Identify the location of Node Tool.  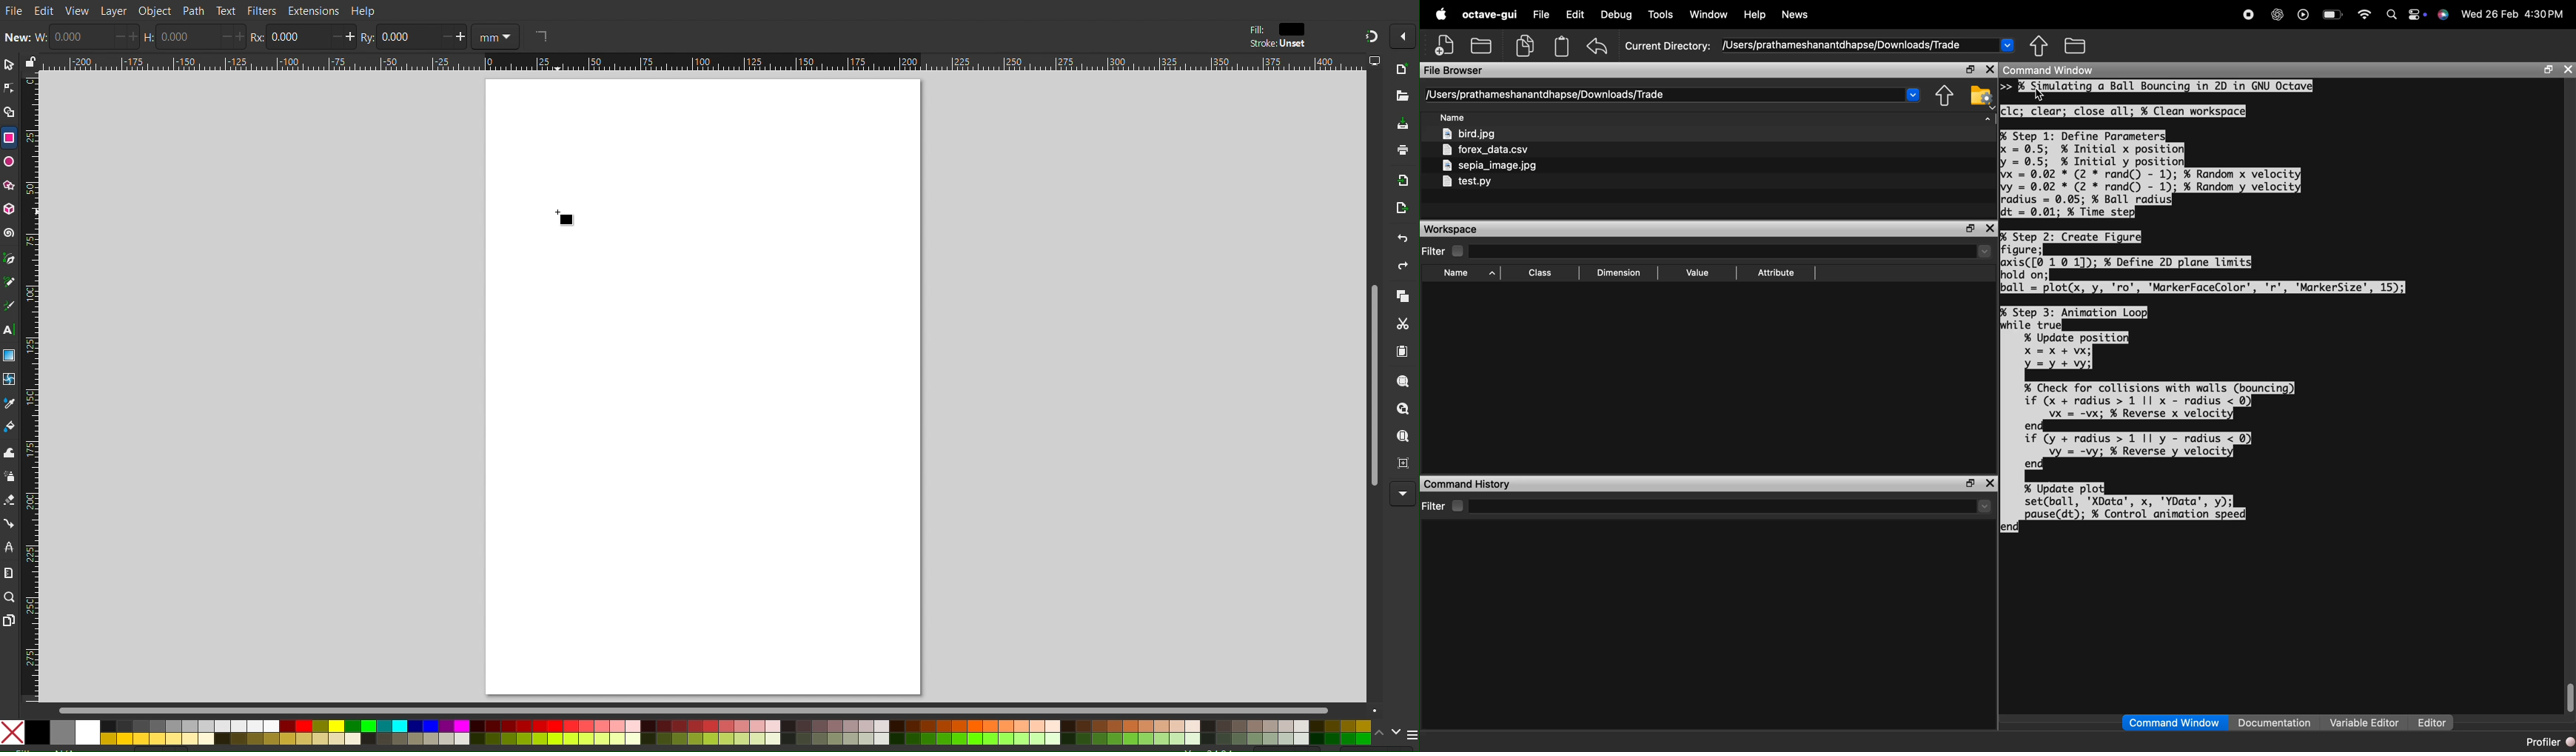
(9, 85).